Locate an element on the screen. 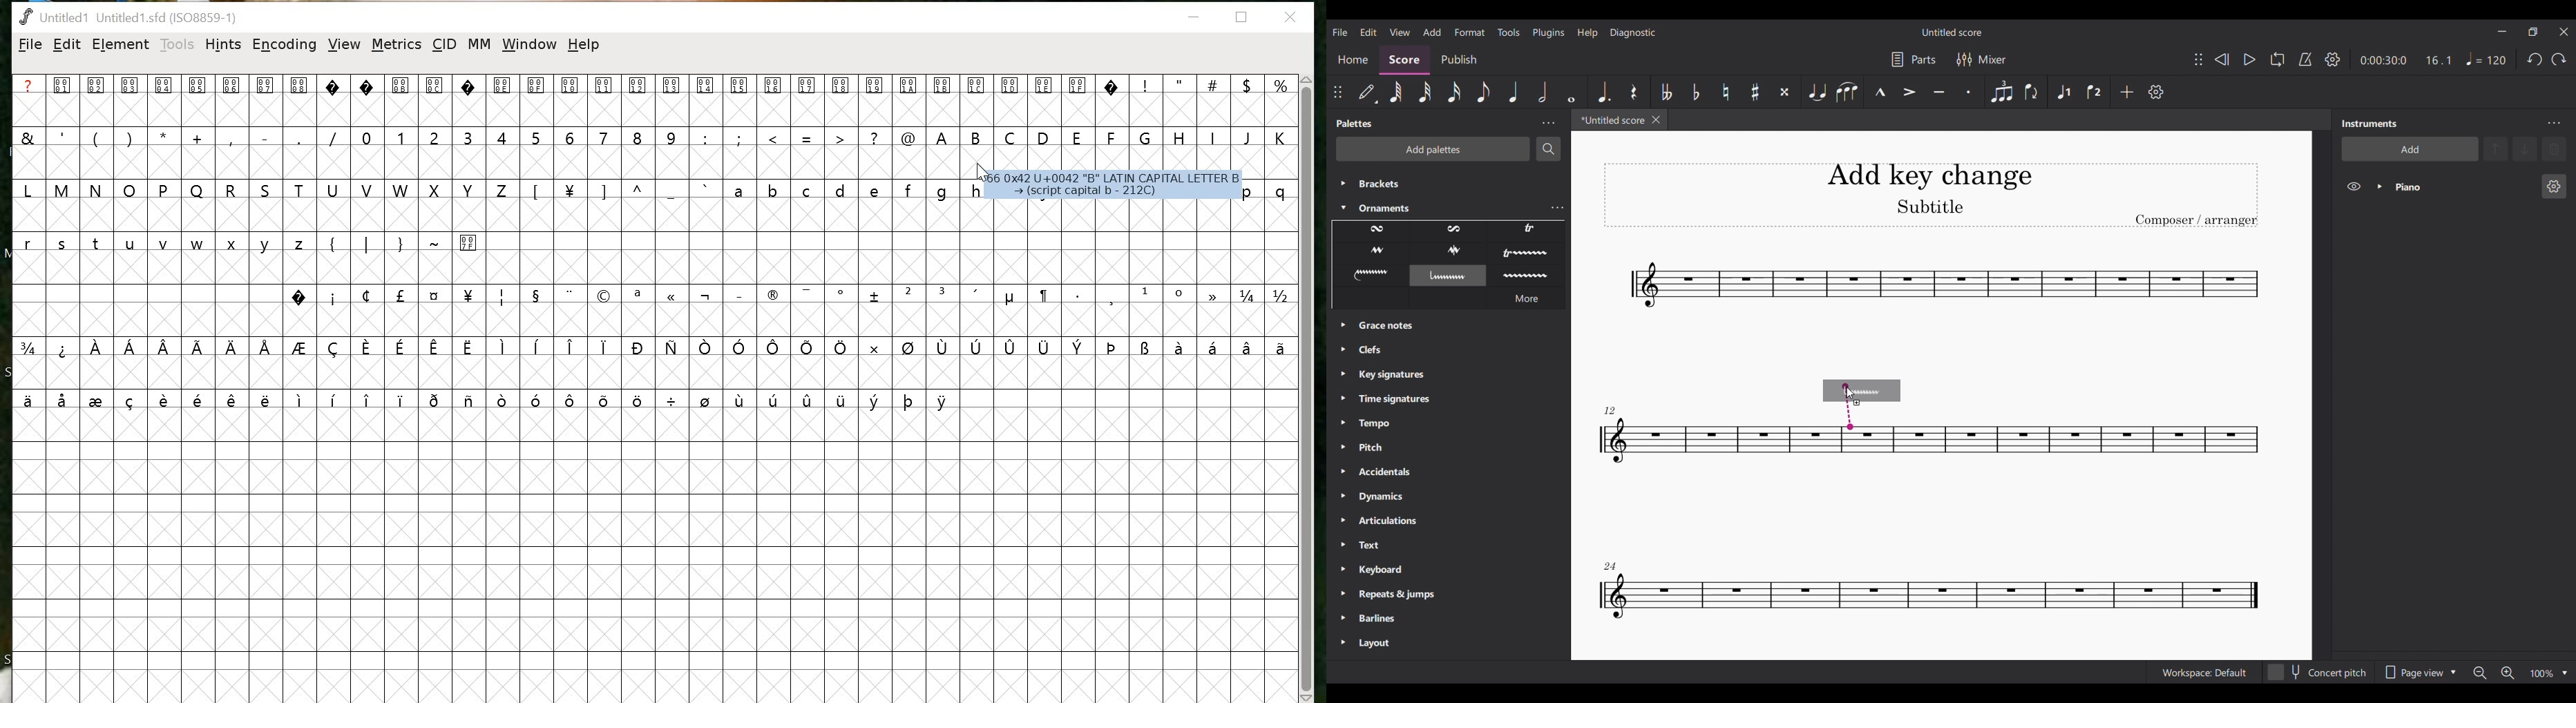 The height and width of the screenshot is (728, 2576). Current instrument is located at coordinates (2463, 186).